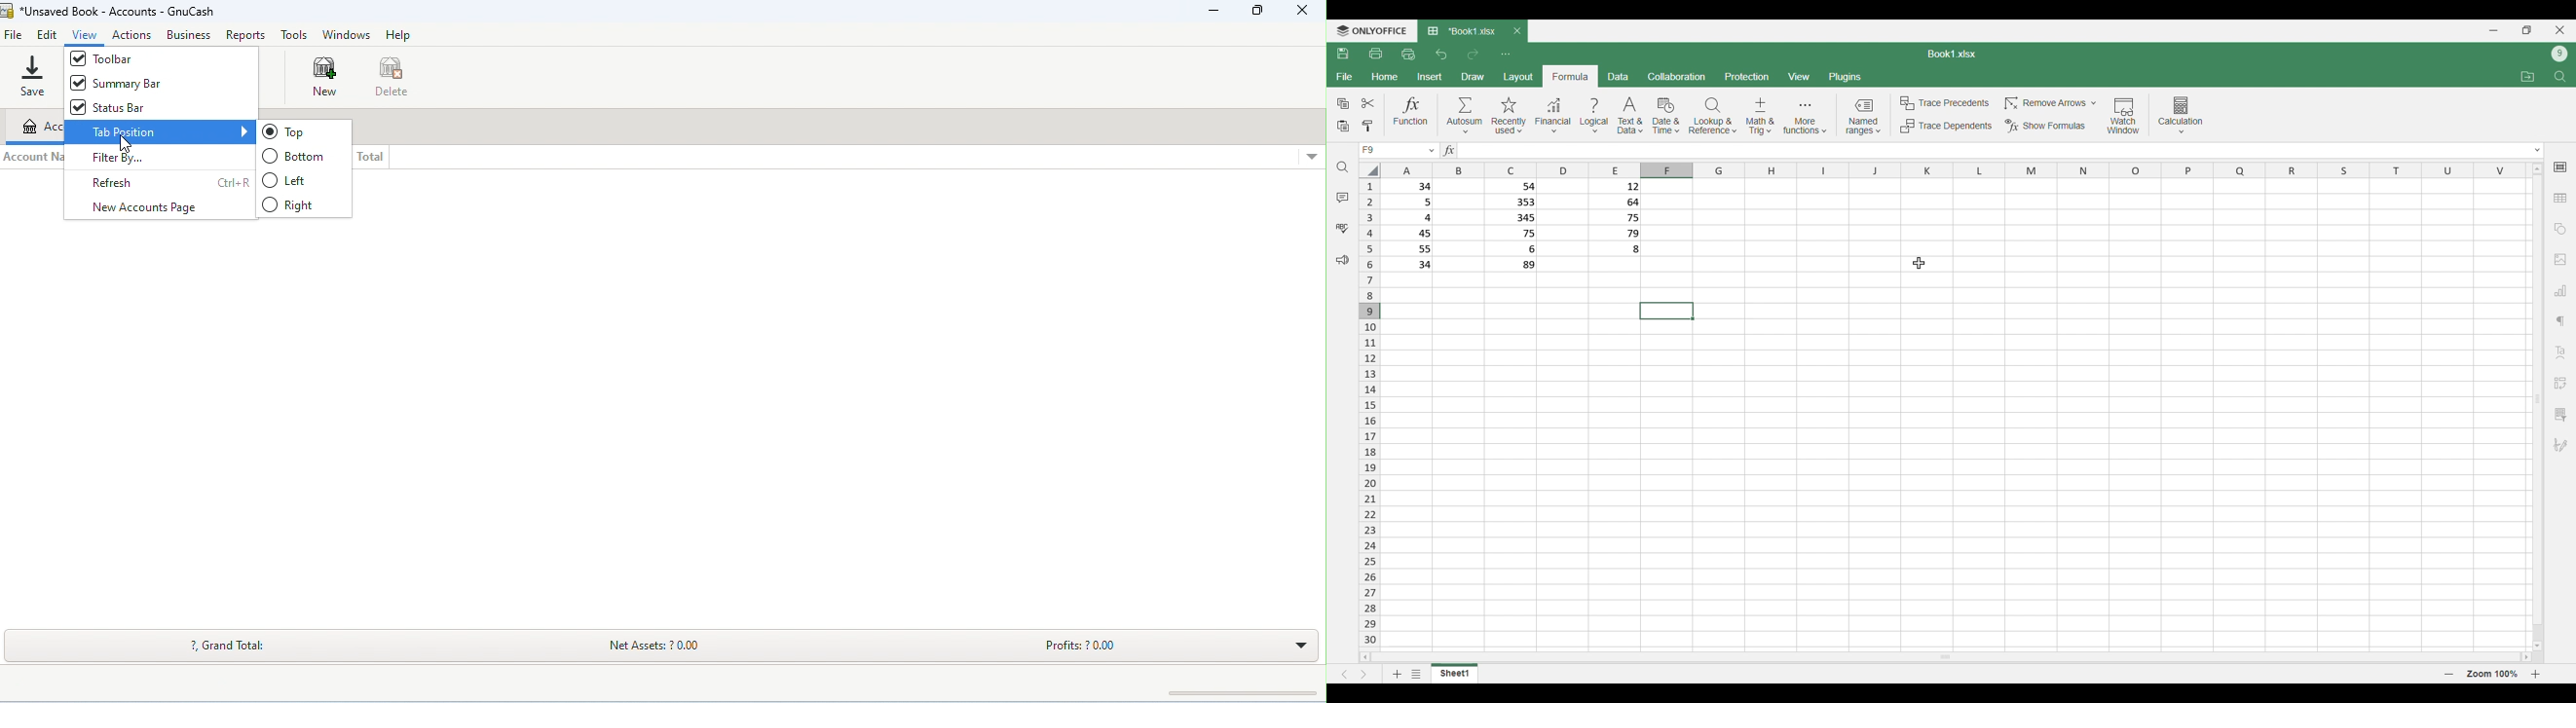 This screenshot has width=2576, height=728. What do you see at coordinates (2539, 150) in the screenshot?
I see `Expand text box` at bounding box center [2539, 150].